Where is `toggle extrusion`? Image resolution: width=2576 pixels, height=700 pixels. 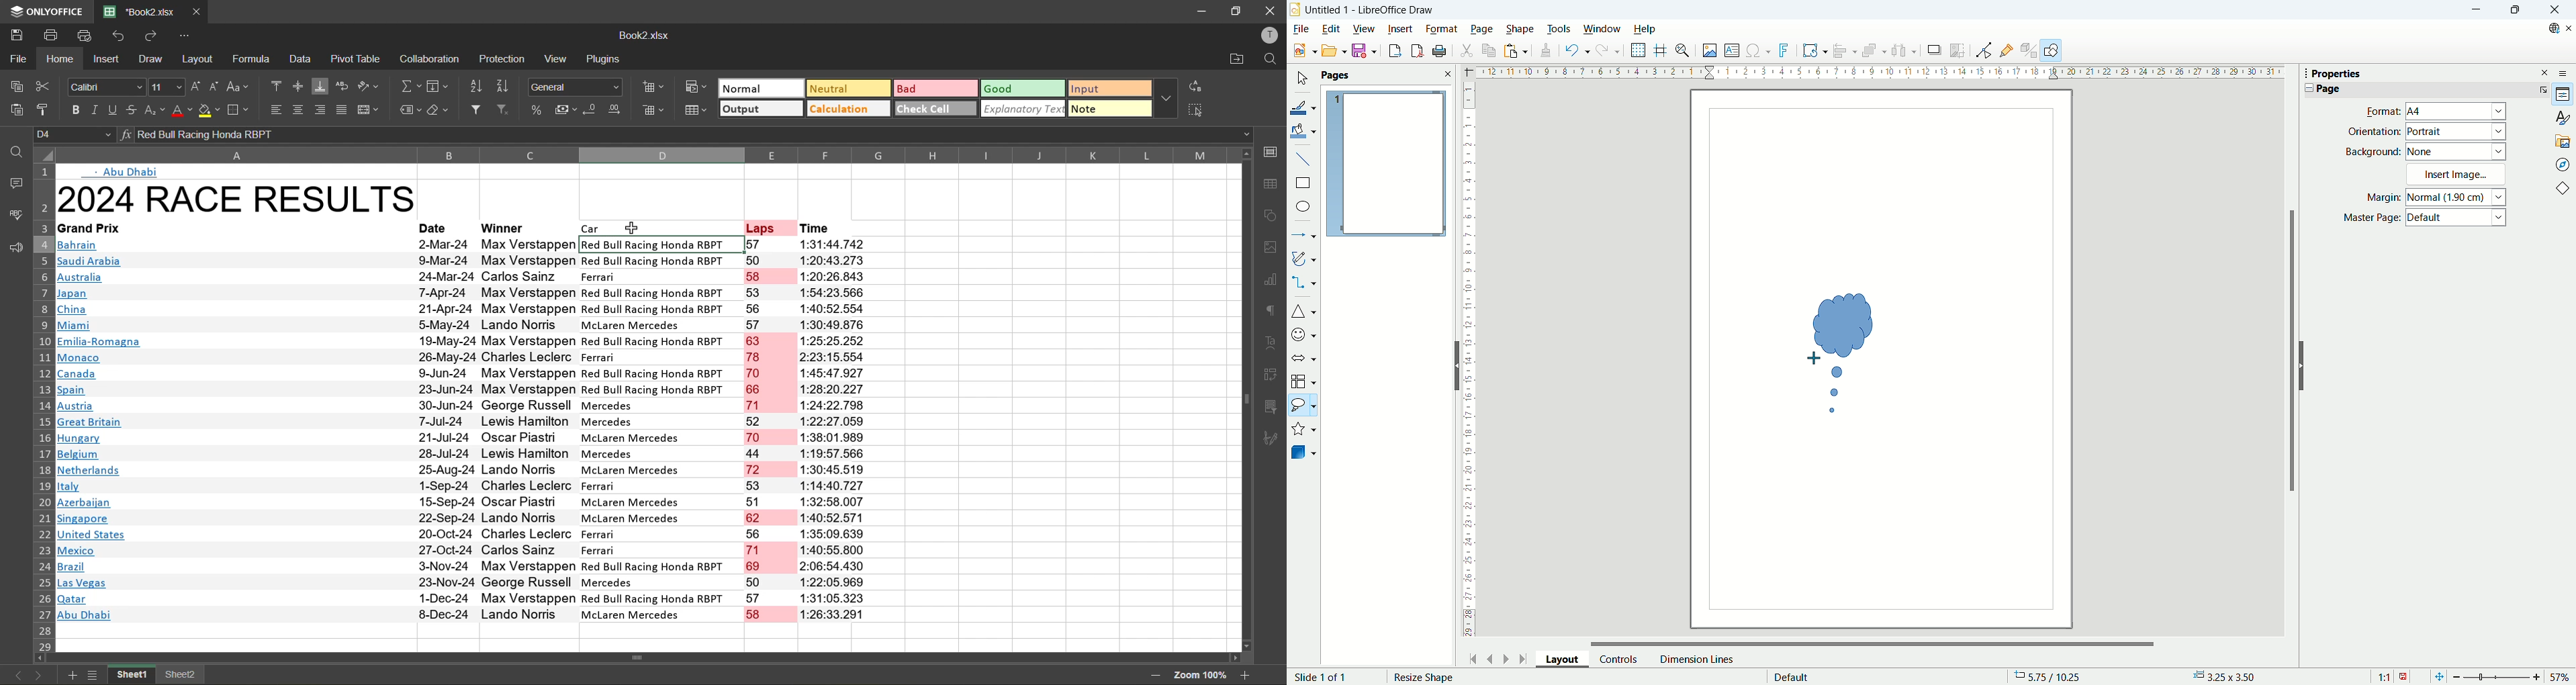 toggle extrusion is located at coordinates (2029, 51).